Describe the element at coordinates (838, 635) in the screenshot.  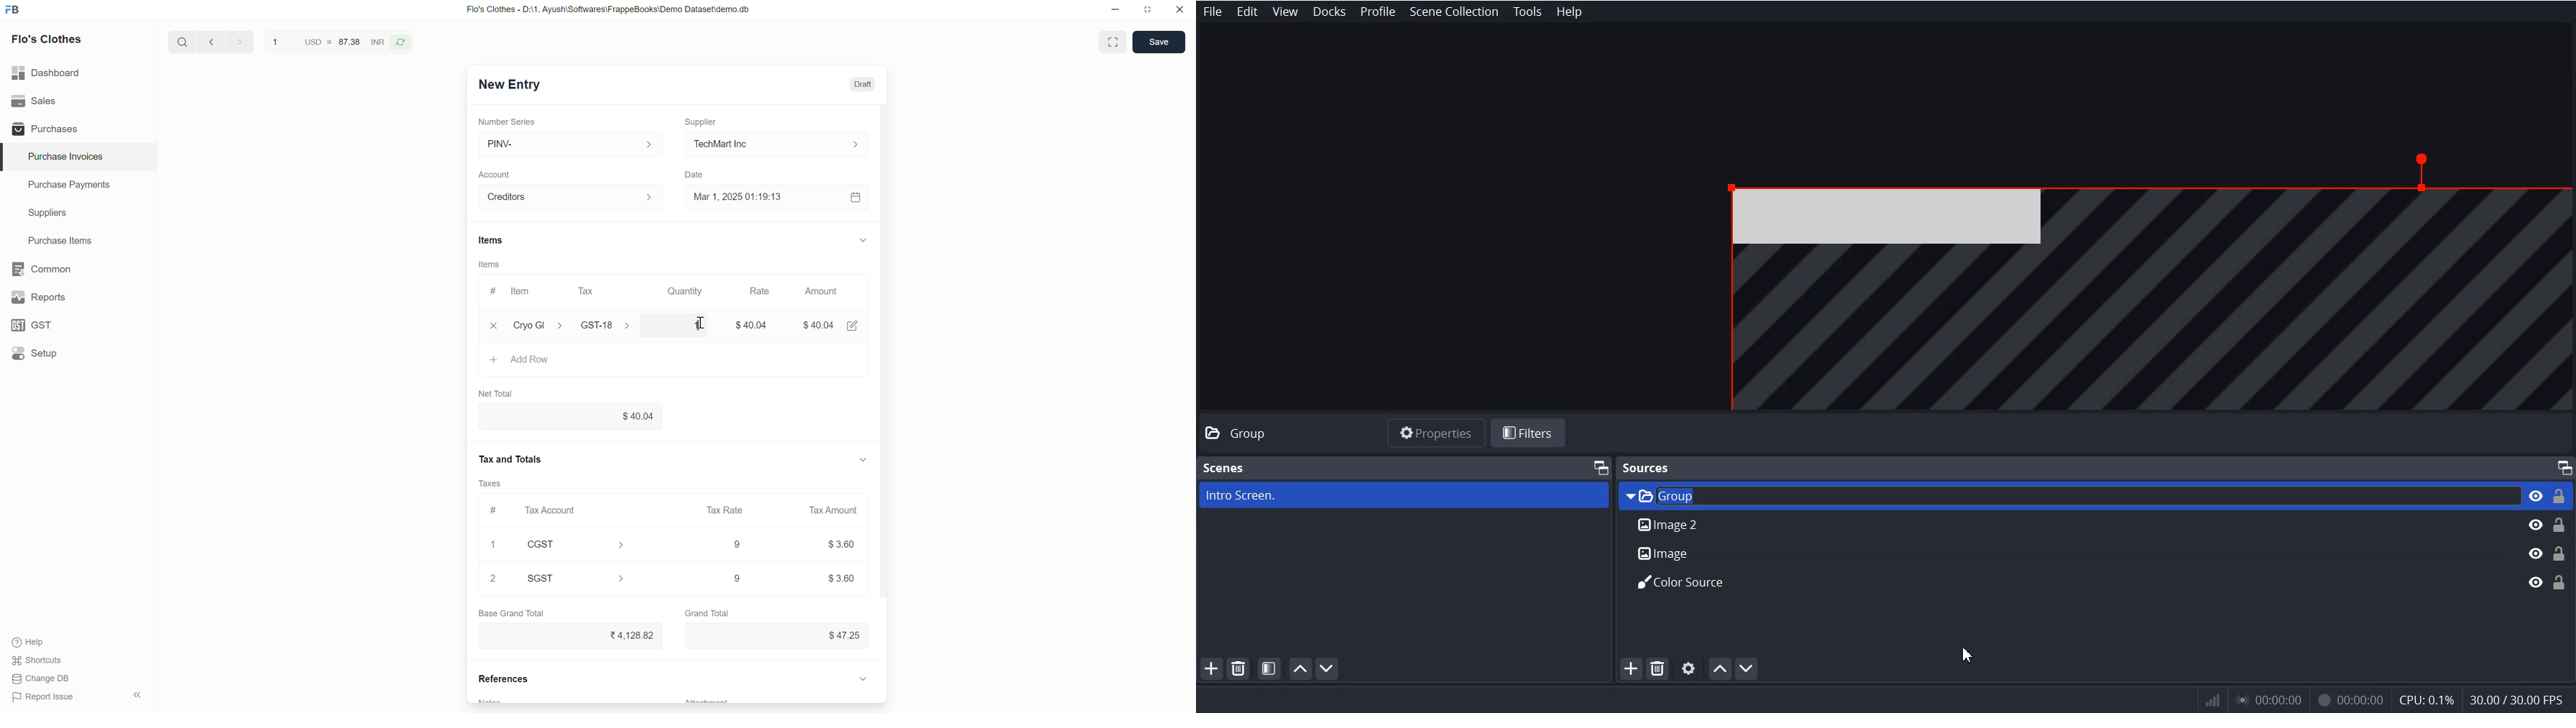
I see `$47.25` at that location.